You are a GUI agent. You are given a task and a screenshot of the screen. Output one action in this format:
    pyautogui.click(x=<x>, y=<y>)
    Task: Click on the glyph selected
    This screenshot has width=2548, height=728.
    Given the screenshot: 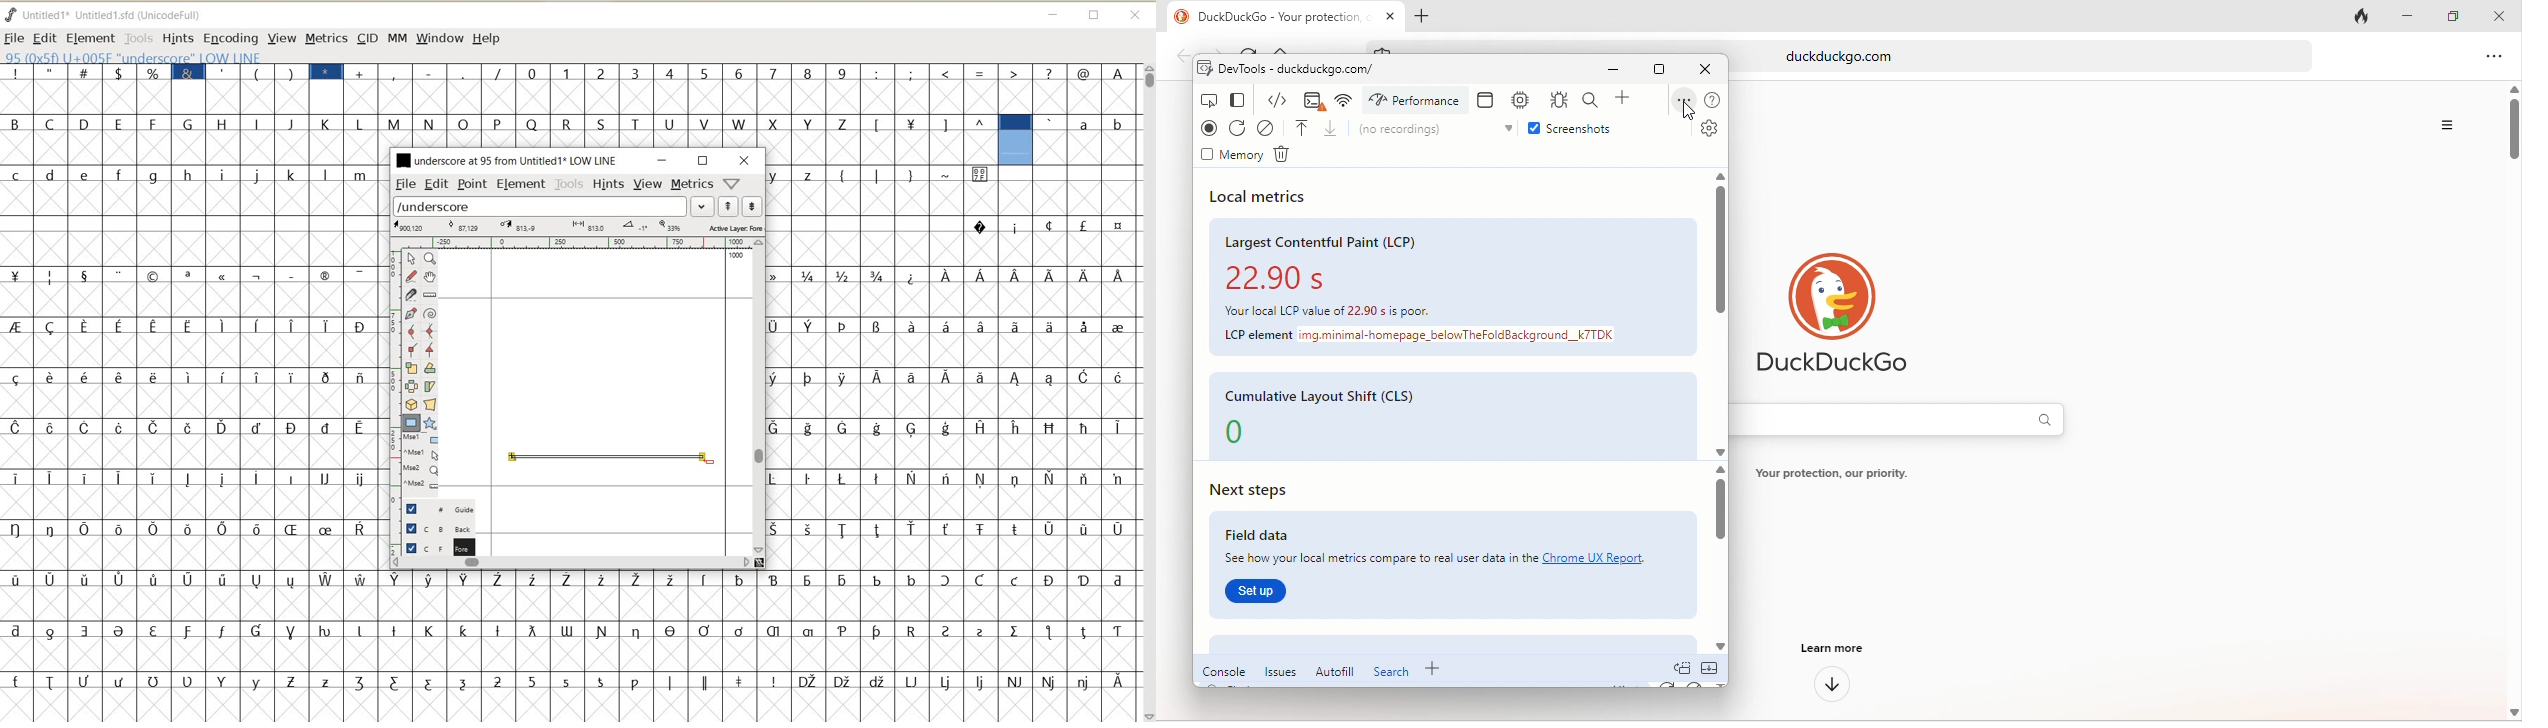 What is the action you would take?
    pyautogui.click(x=1016, y=140)
    